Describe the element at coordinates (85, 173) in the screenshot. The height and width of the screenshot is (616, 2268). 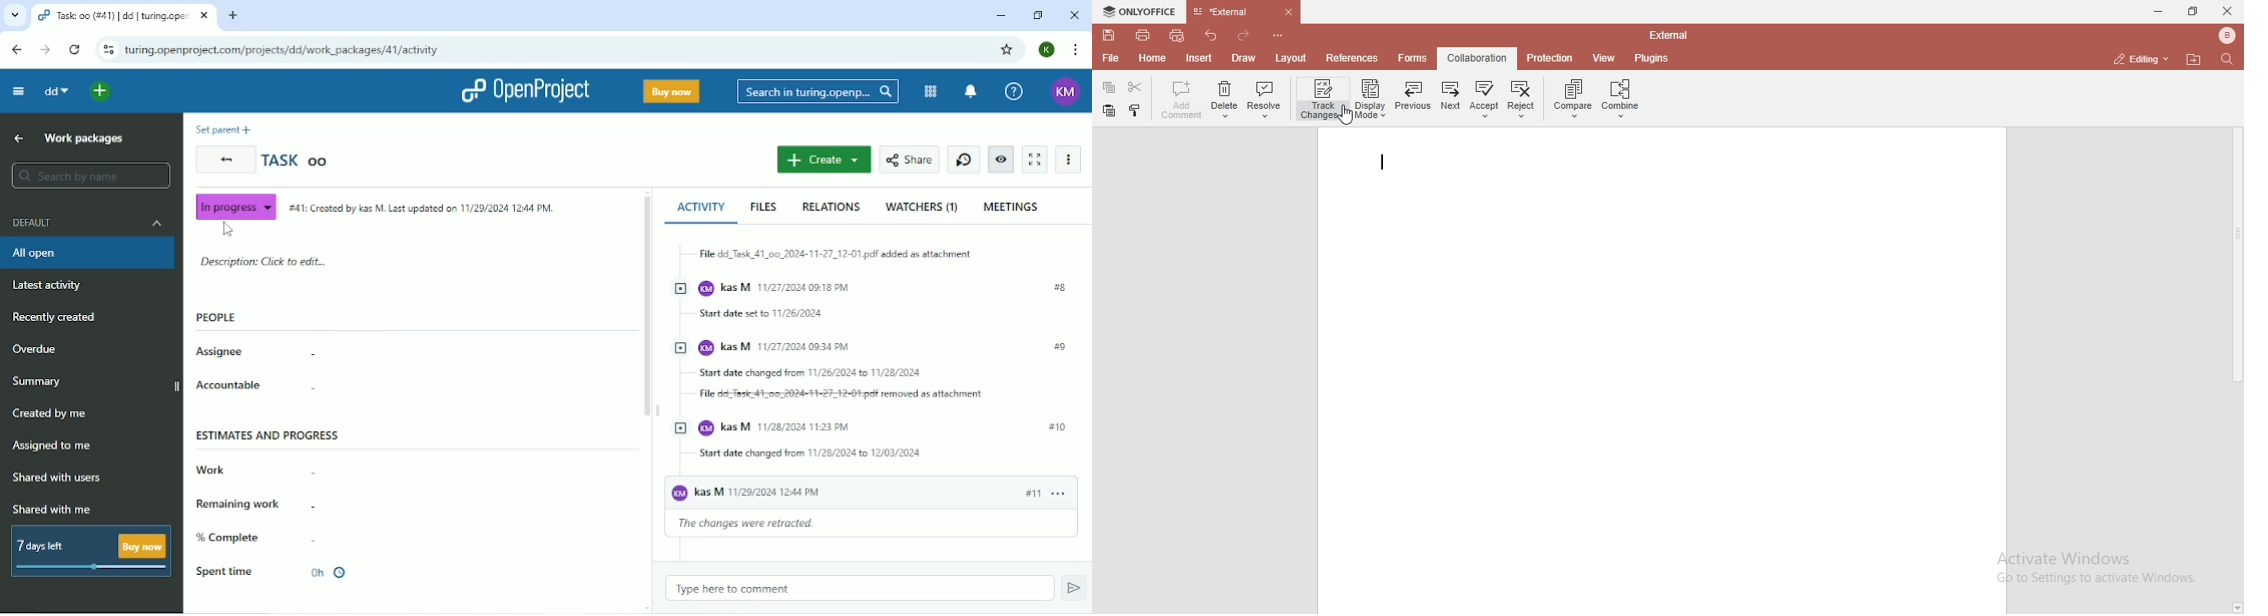
I see `Search by name` at that location.